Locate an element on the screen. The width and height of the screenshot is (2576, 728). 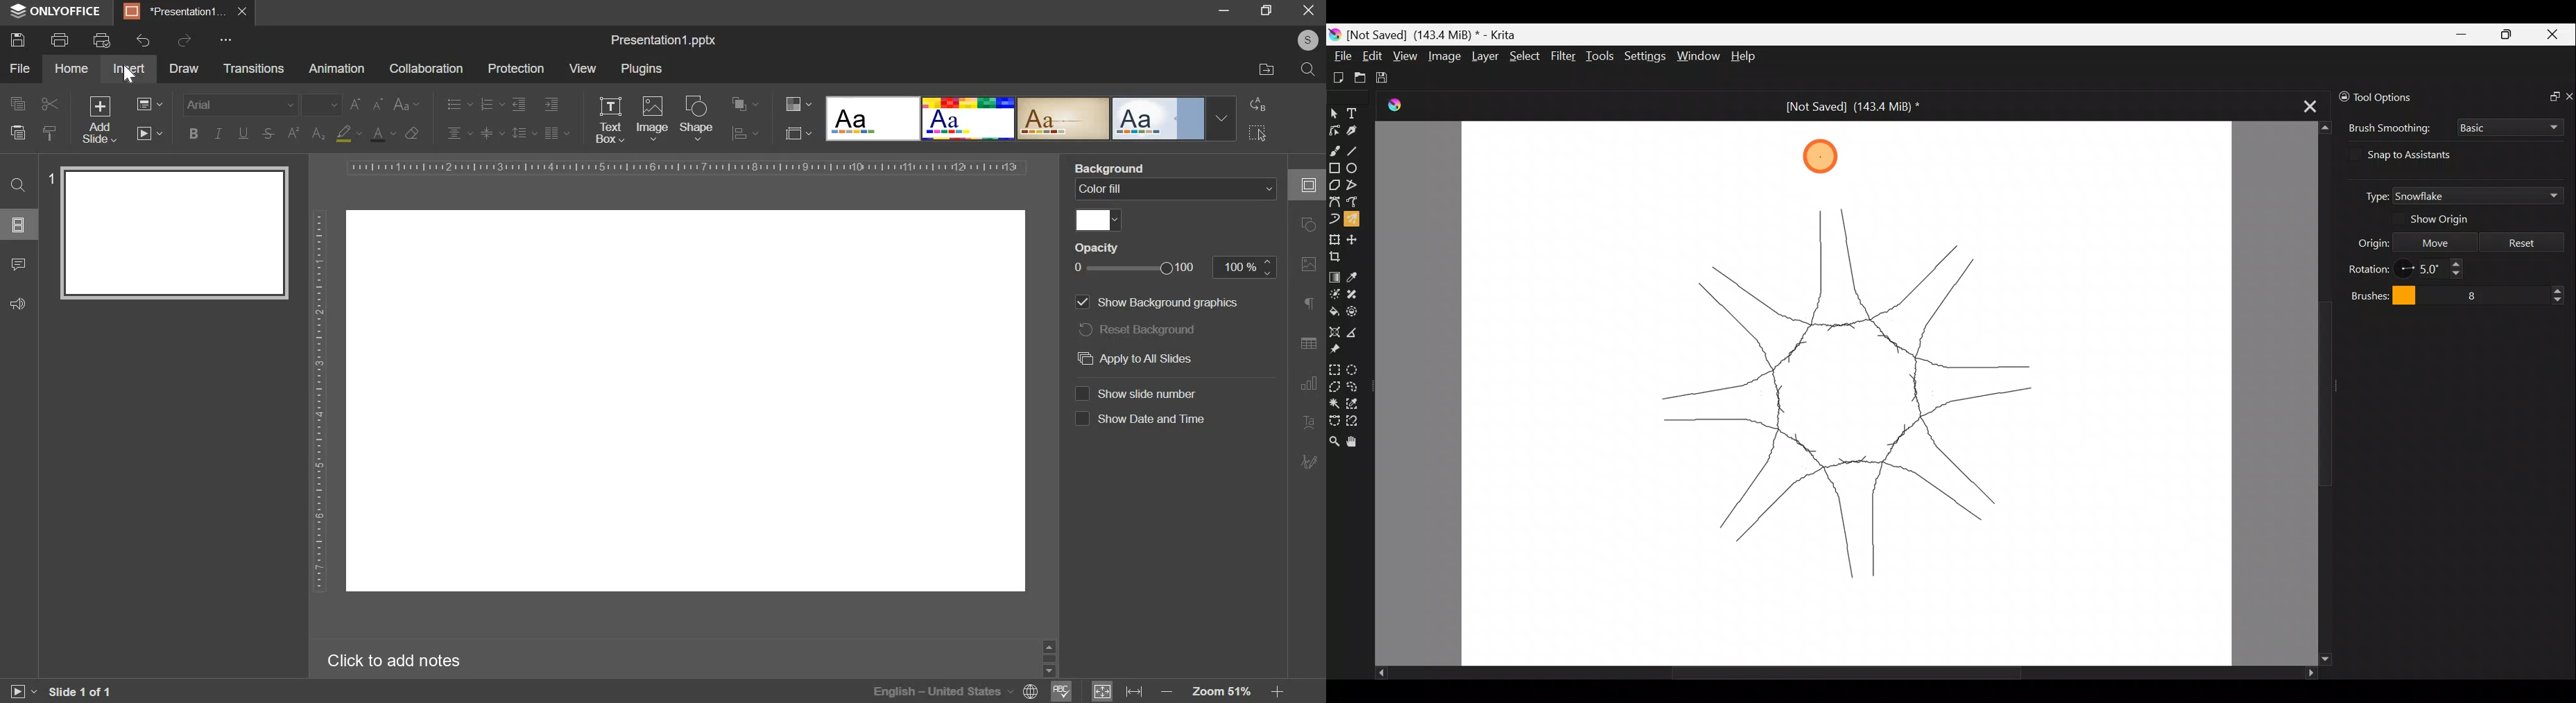
color fill is located at coordinates (1097, 220).